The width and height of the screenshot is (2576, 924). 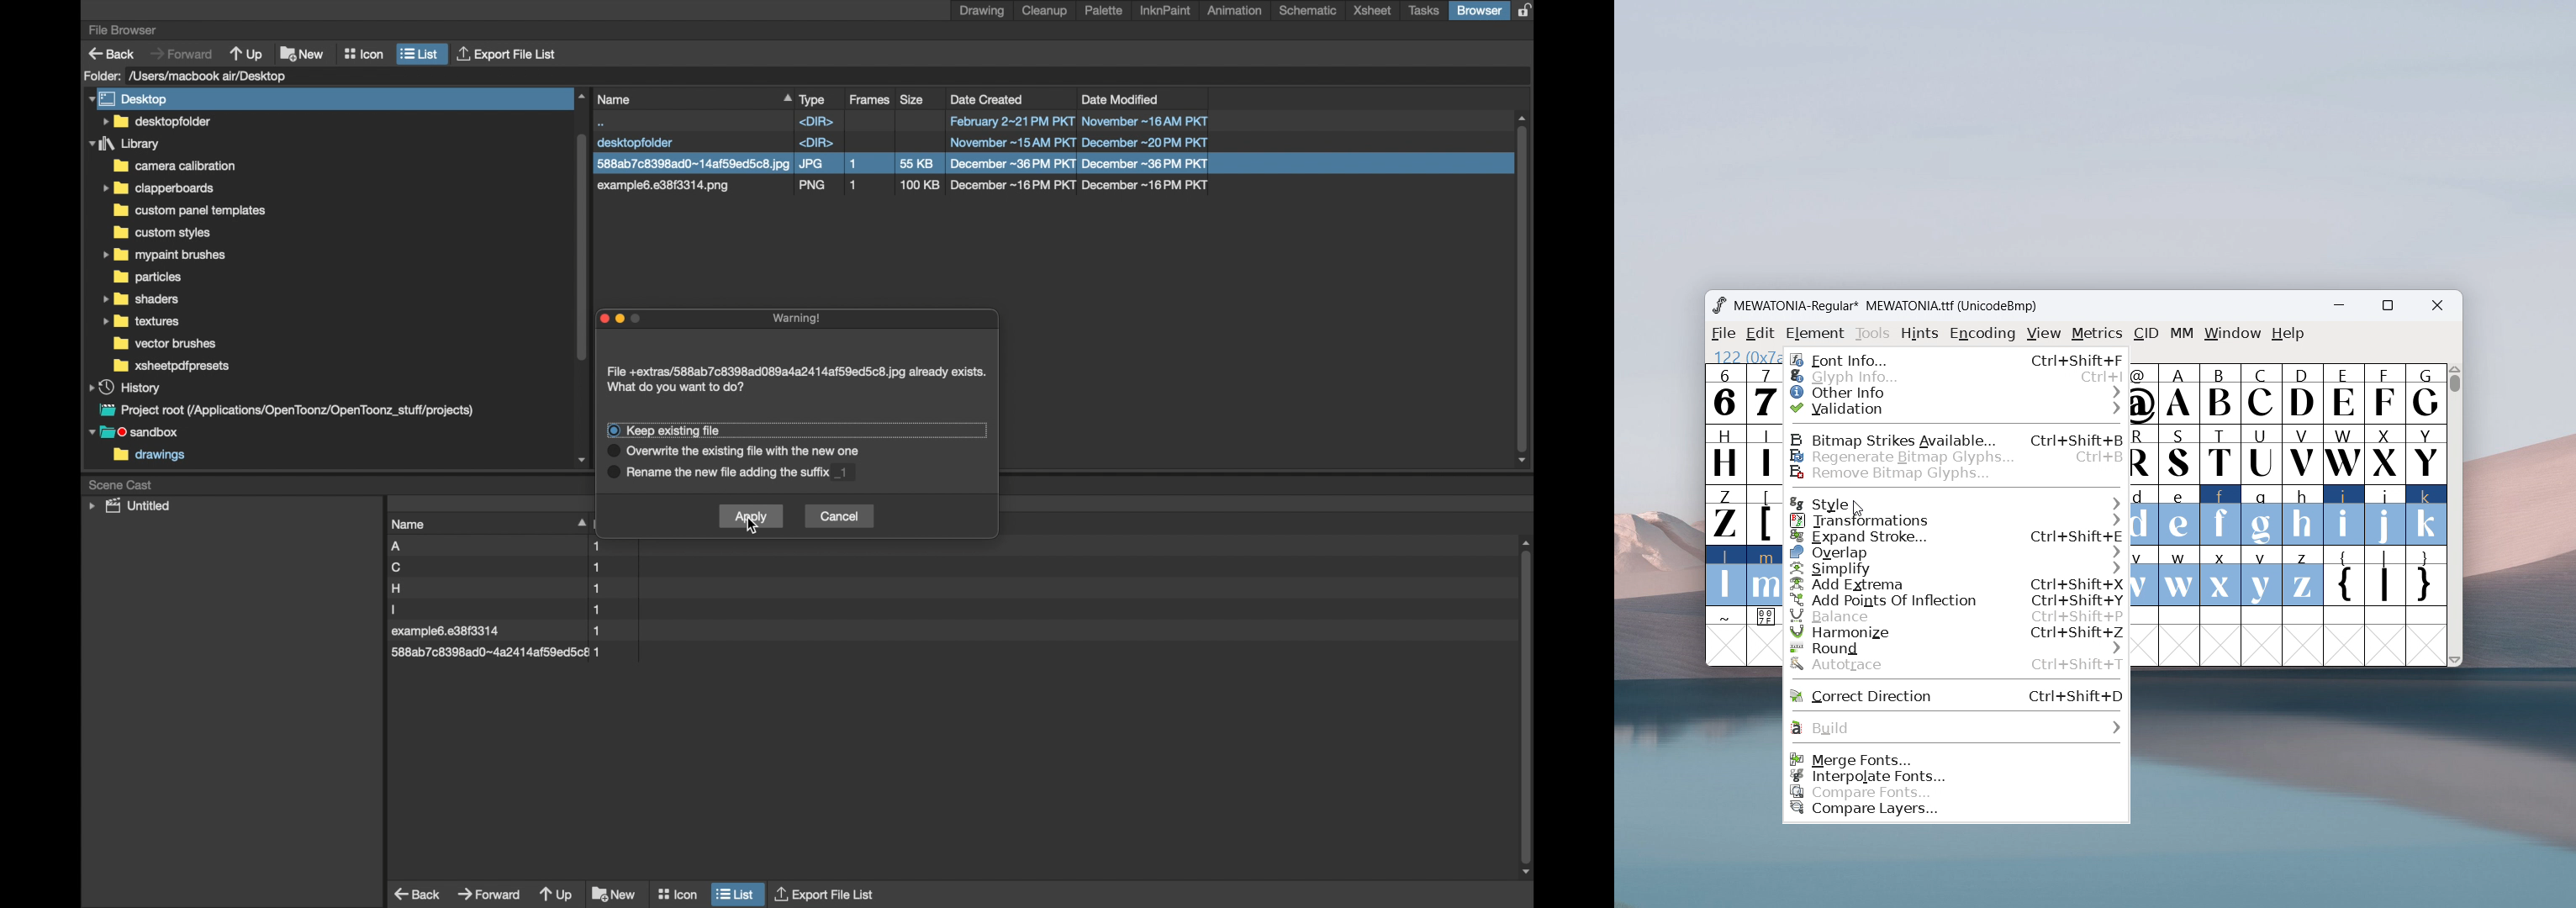 I want to click on close, so click(x=2437, y=306).